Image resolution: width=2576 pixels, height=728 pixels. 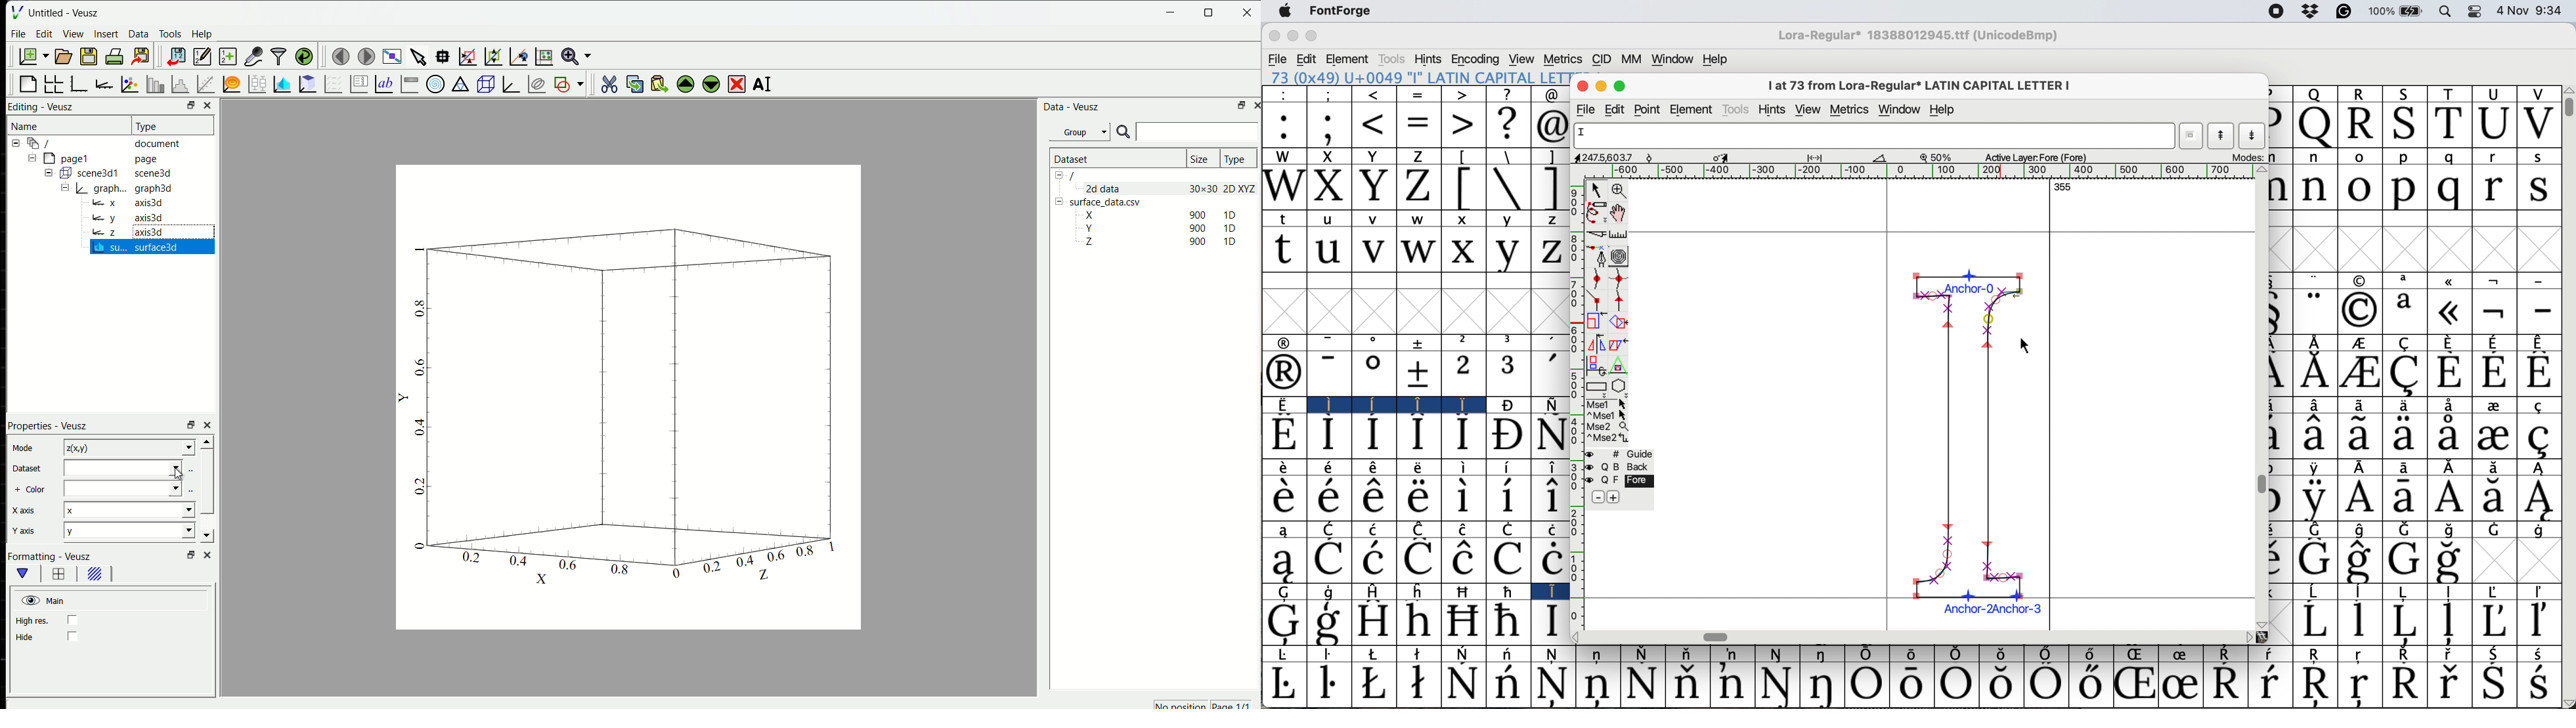 What do you see at coordinates (1617, 109) in the screenshot?
I see `edit` at bounding box center [1617, 109].